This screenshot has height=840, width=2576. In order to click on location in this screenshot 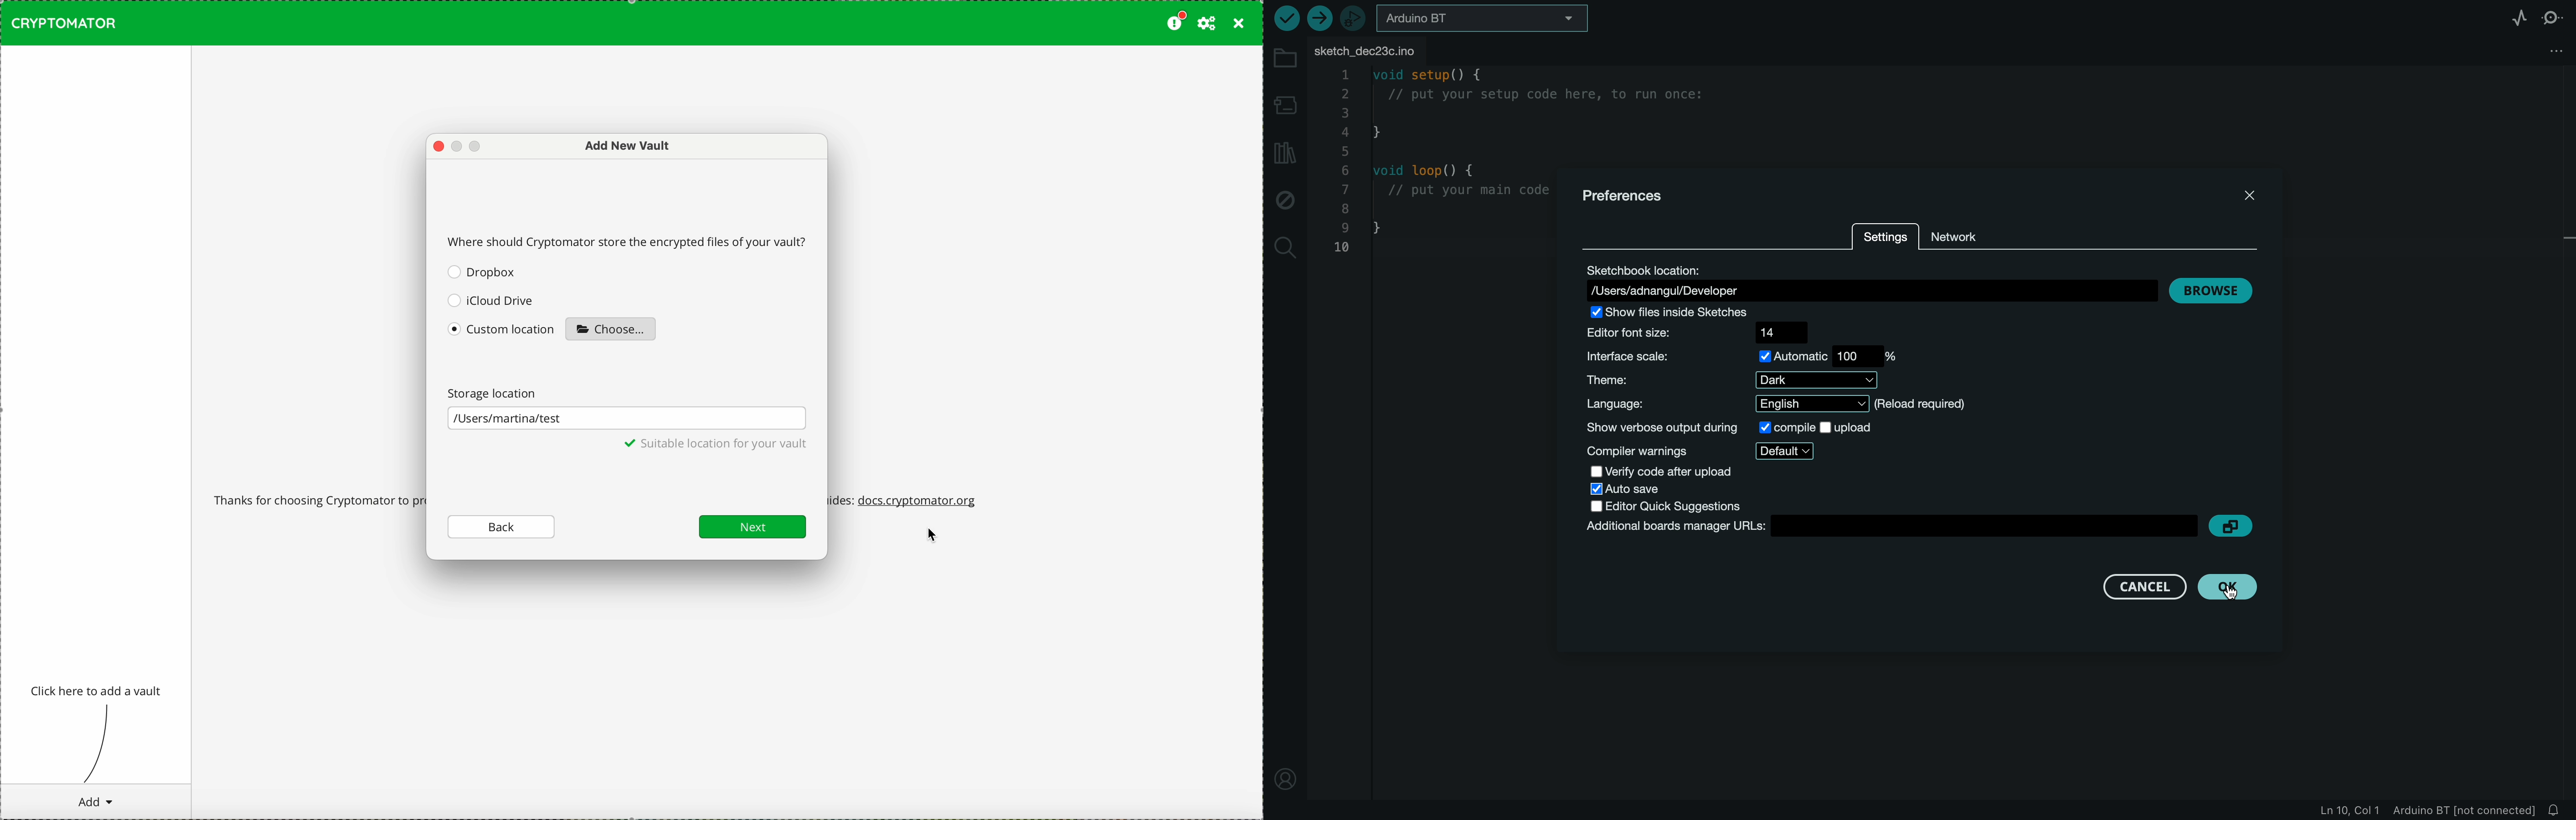, I will do `click(1869, 283)`.